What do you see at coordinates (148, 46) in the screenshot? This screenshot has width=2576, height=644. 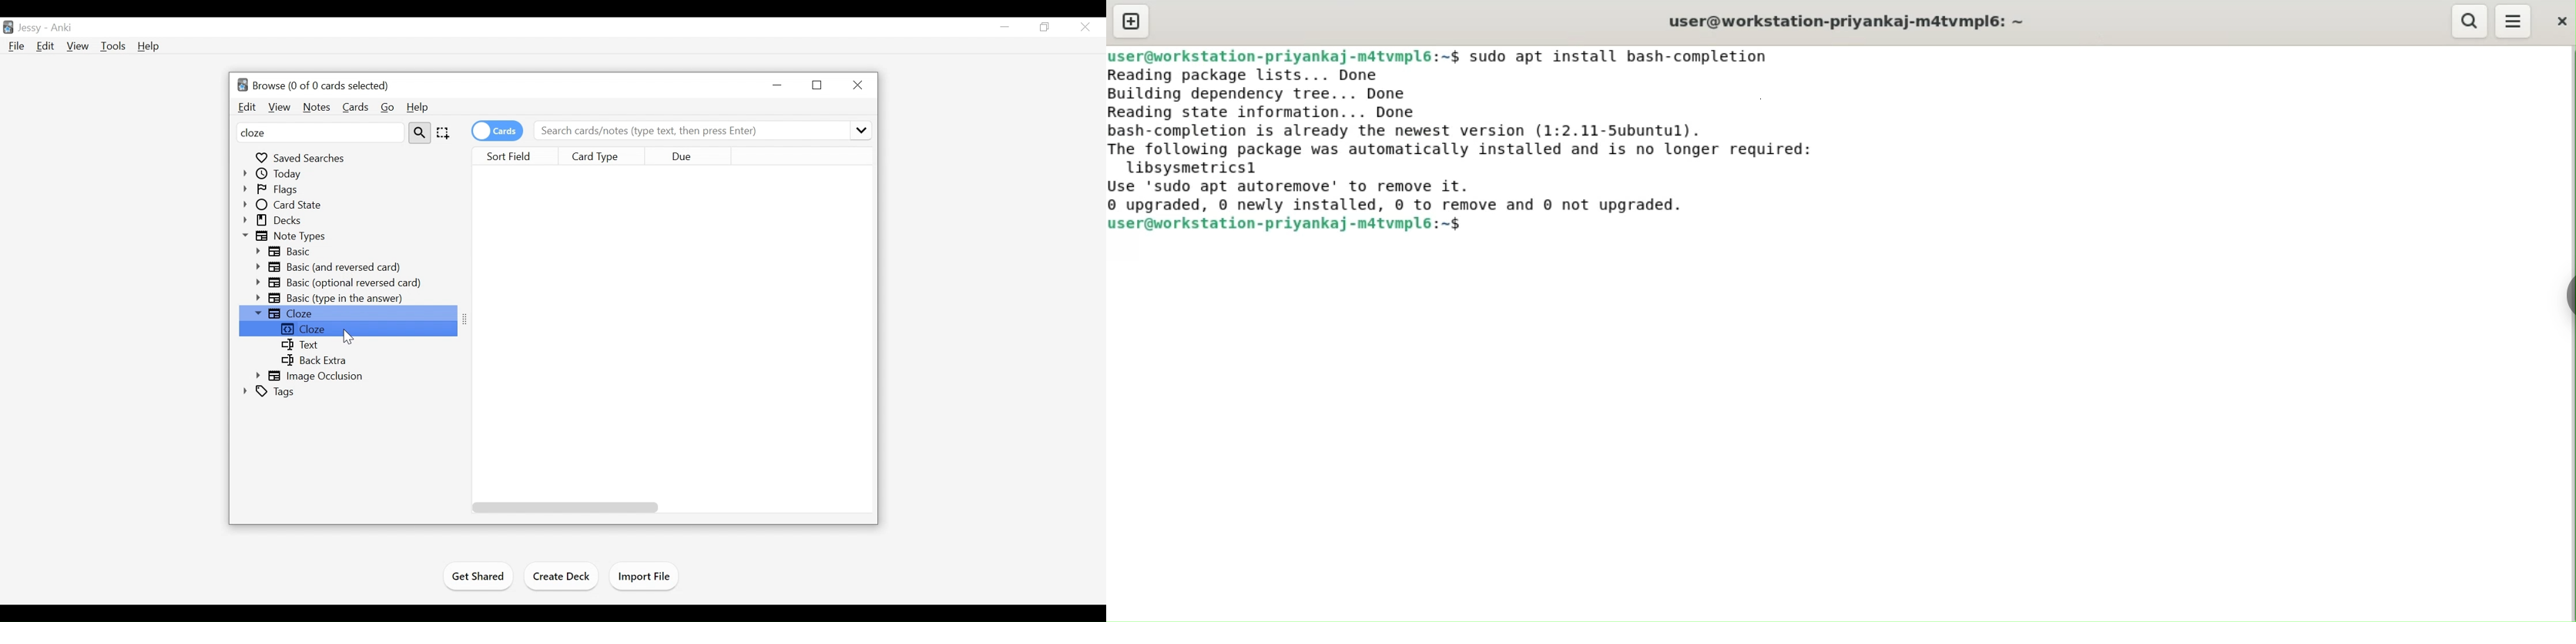 I see `Help` at bounding box center [148, 46].